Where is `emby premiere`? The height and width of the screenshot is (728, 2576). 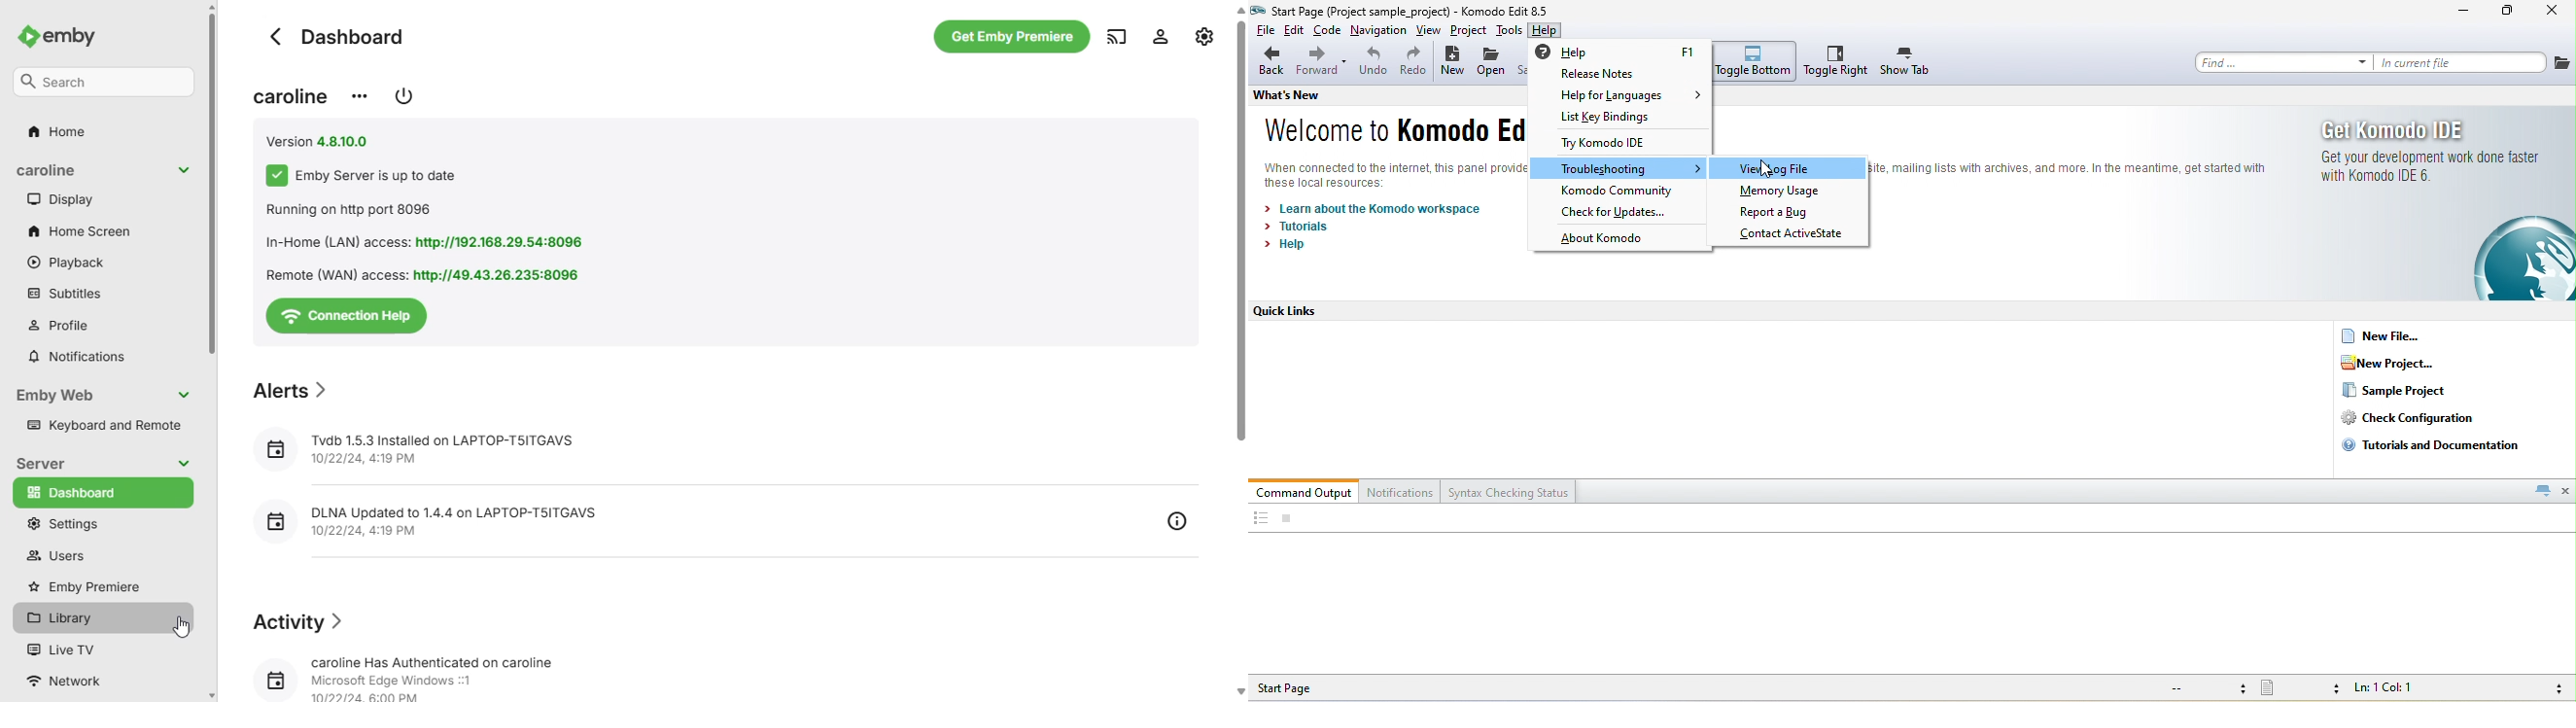 emby premiere is located at coordinates (85, 586).